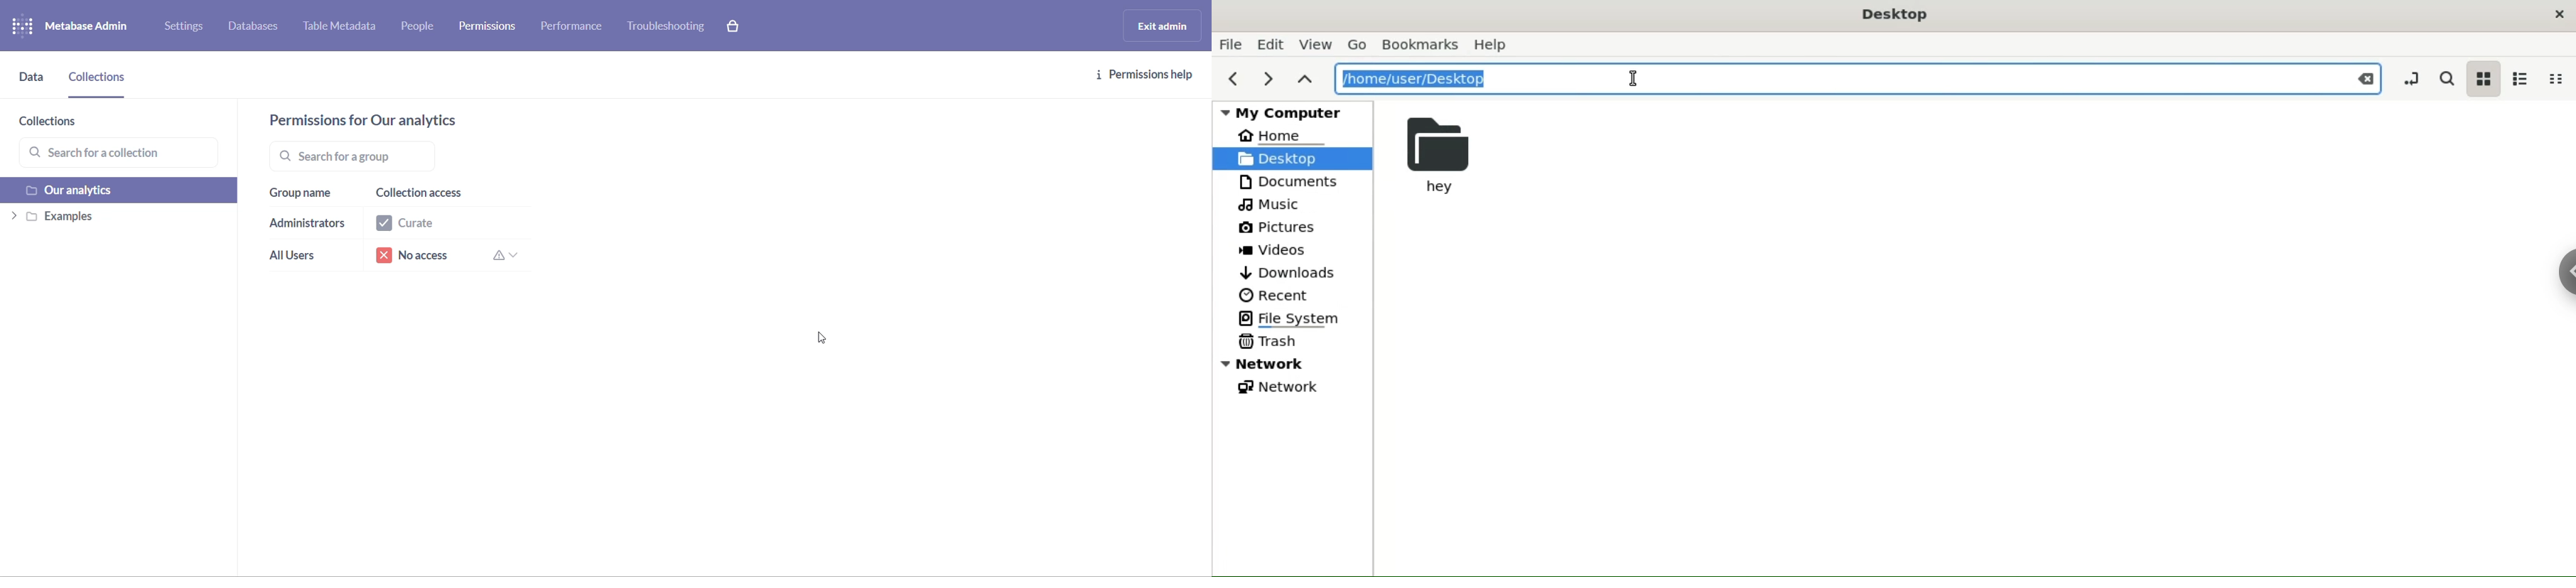 This screenshot has width=2576, height=588. What do you see at coordinates (443, 194) in the screenshot?
I see `collection access heading` at bounding box center [443, 194].